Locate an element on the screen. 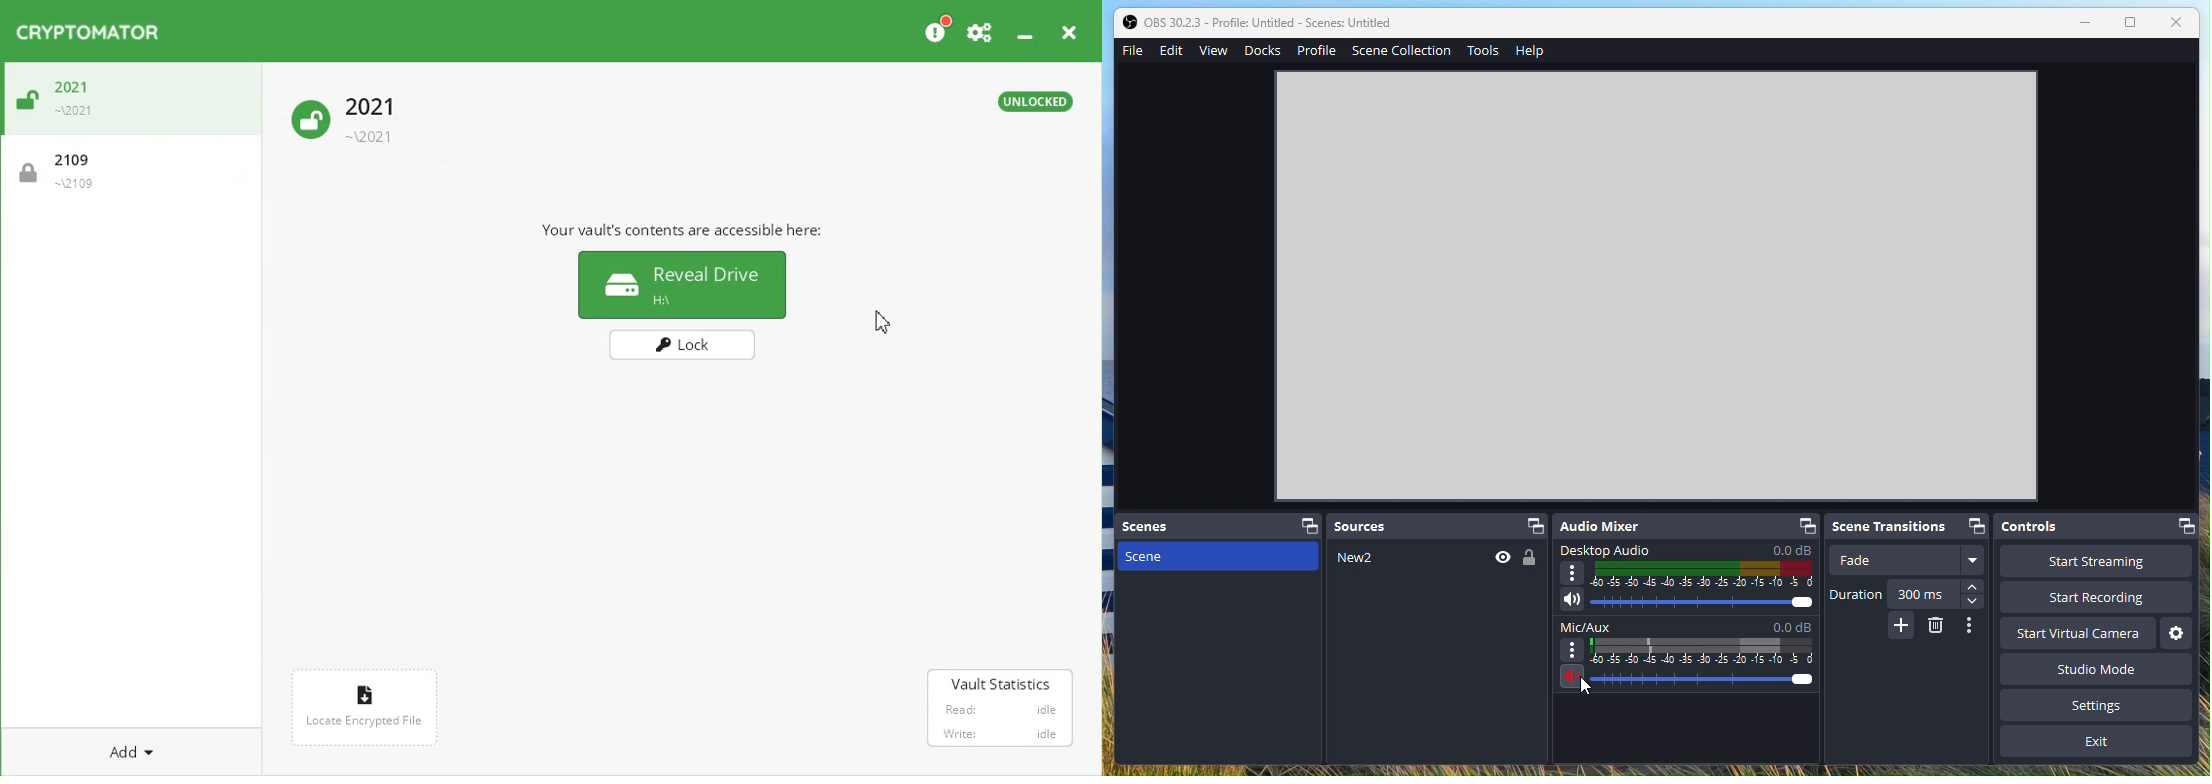 This screenshot has height=784, width=2212. File is located at coordinates (1135, 50).